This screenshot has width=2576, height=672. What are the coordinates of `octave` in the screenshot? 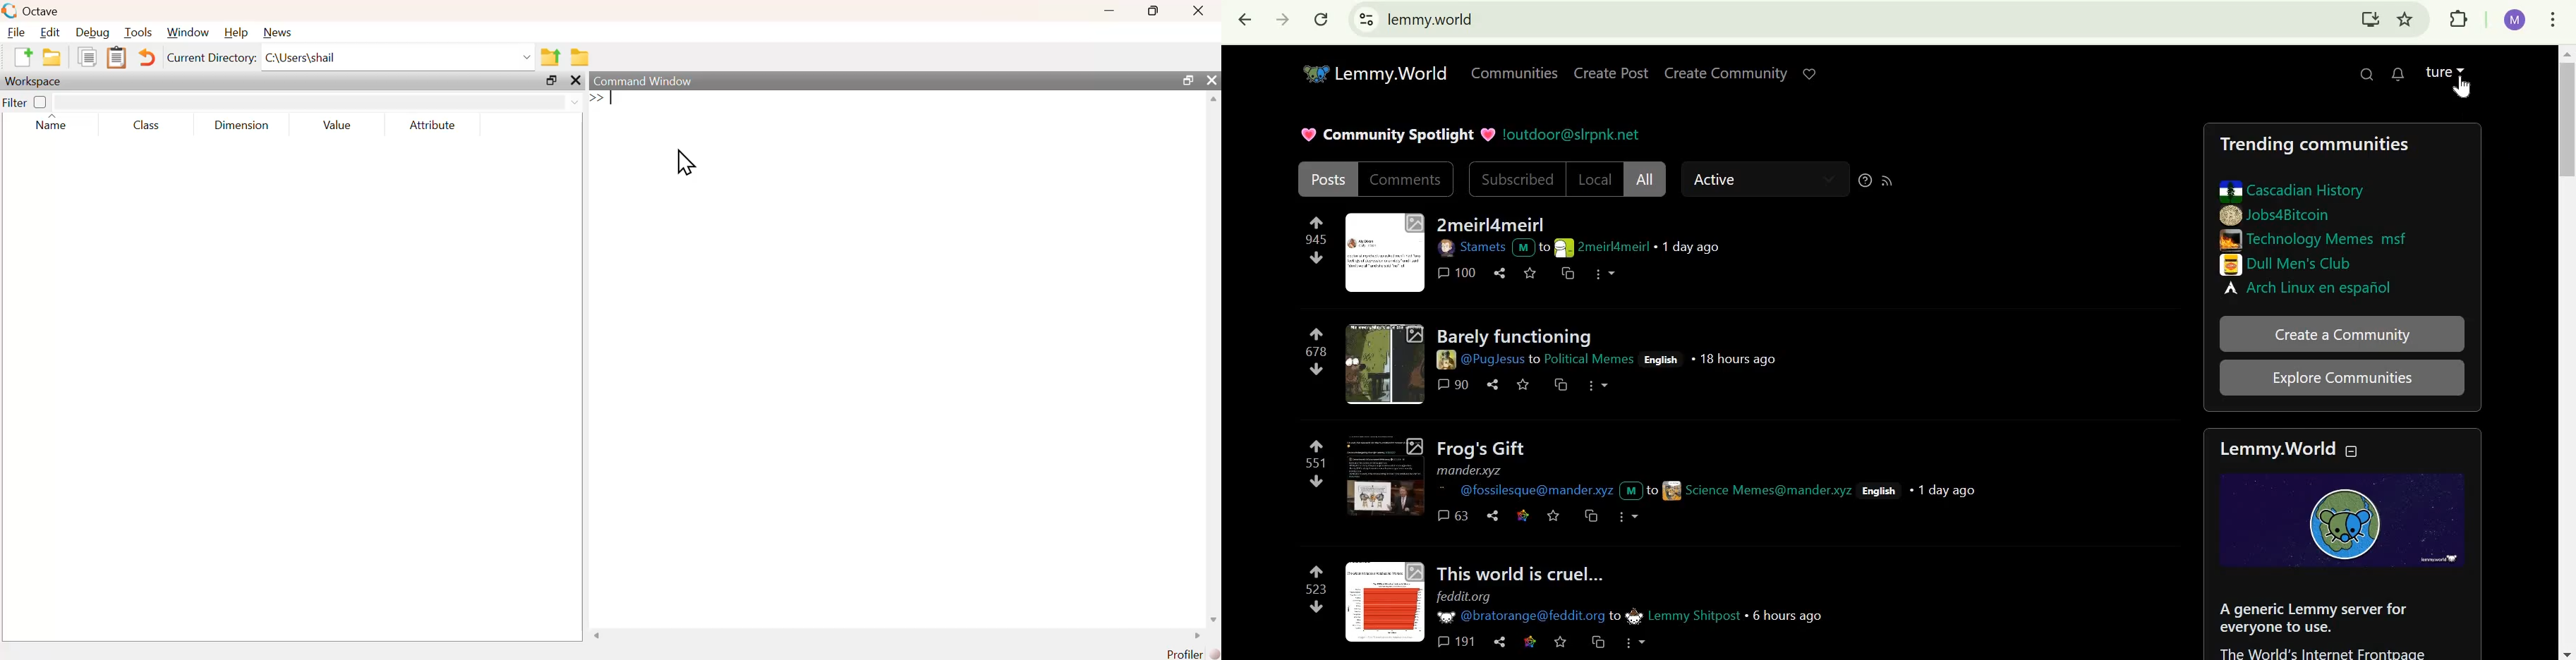 It's located at (32, 11).